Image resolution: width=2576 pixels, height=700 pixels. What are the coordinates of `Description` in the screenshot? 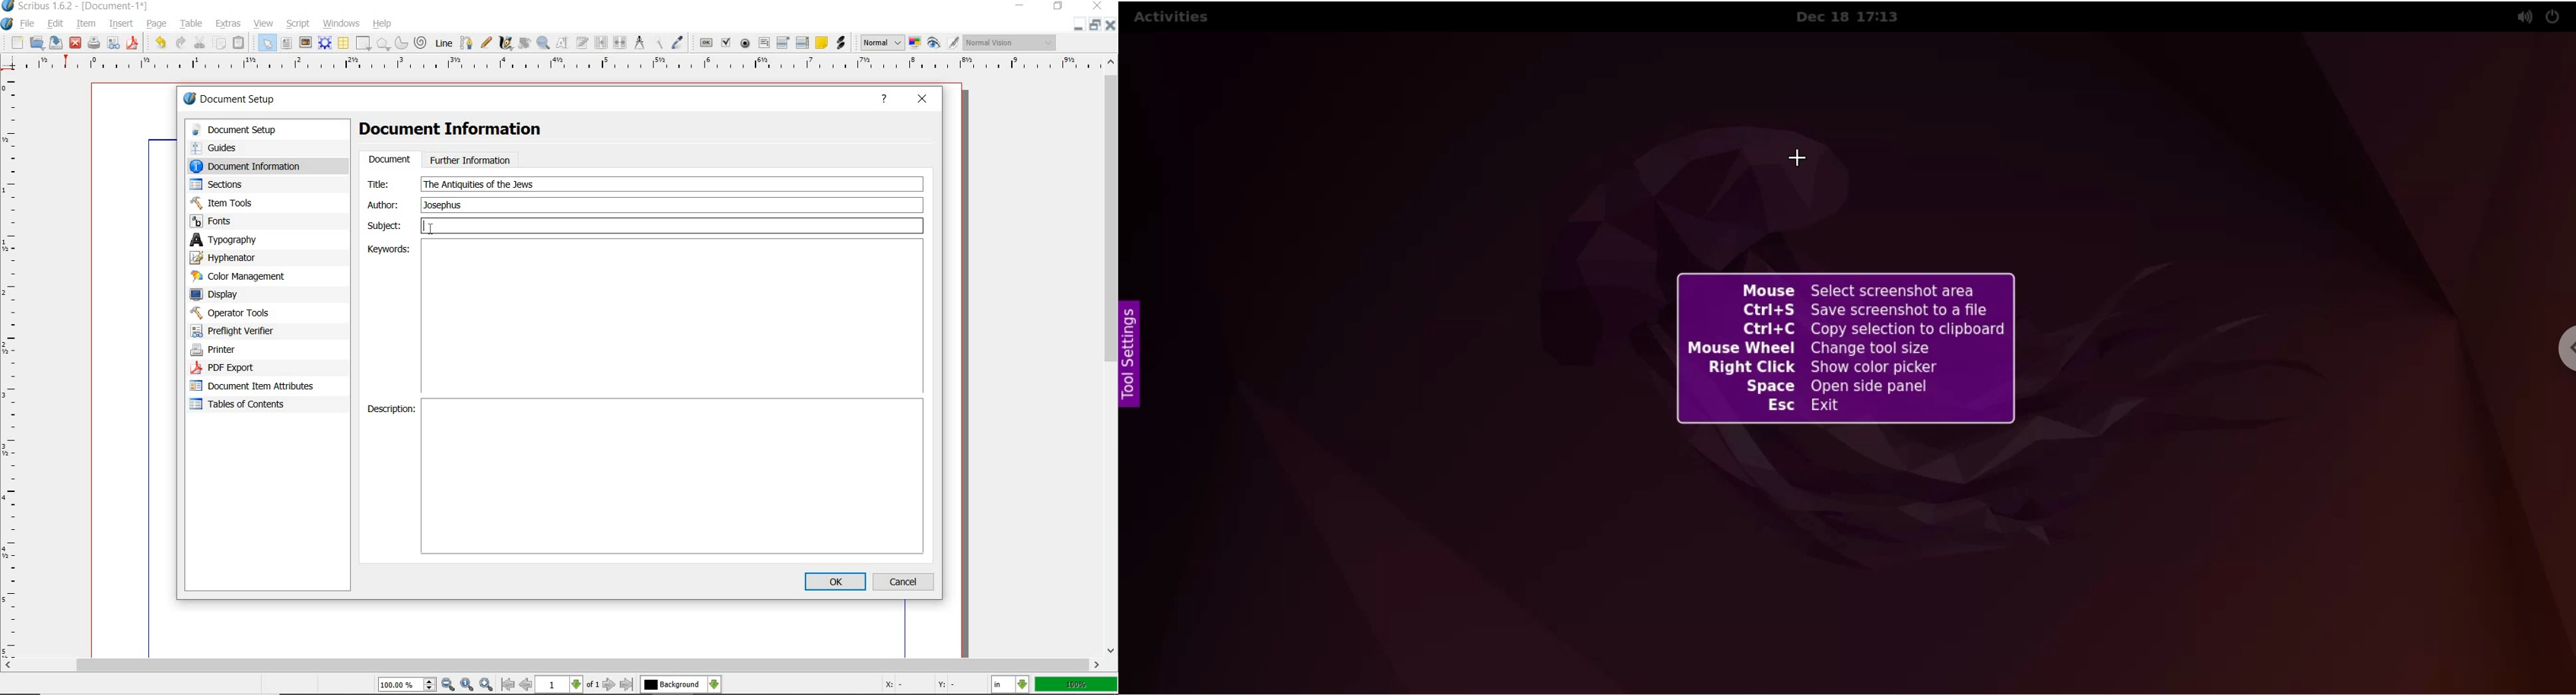 It's located at (390, 408).